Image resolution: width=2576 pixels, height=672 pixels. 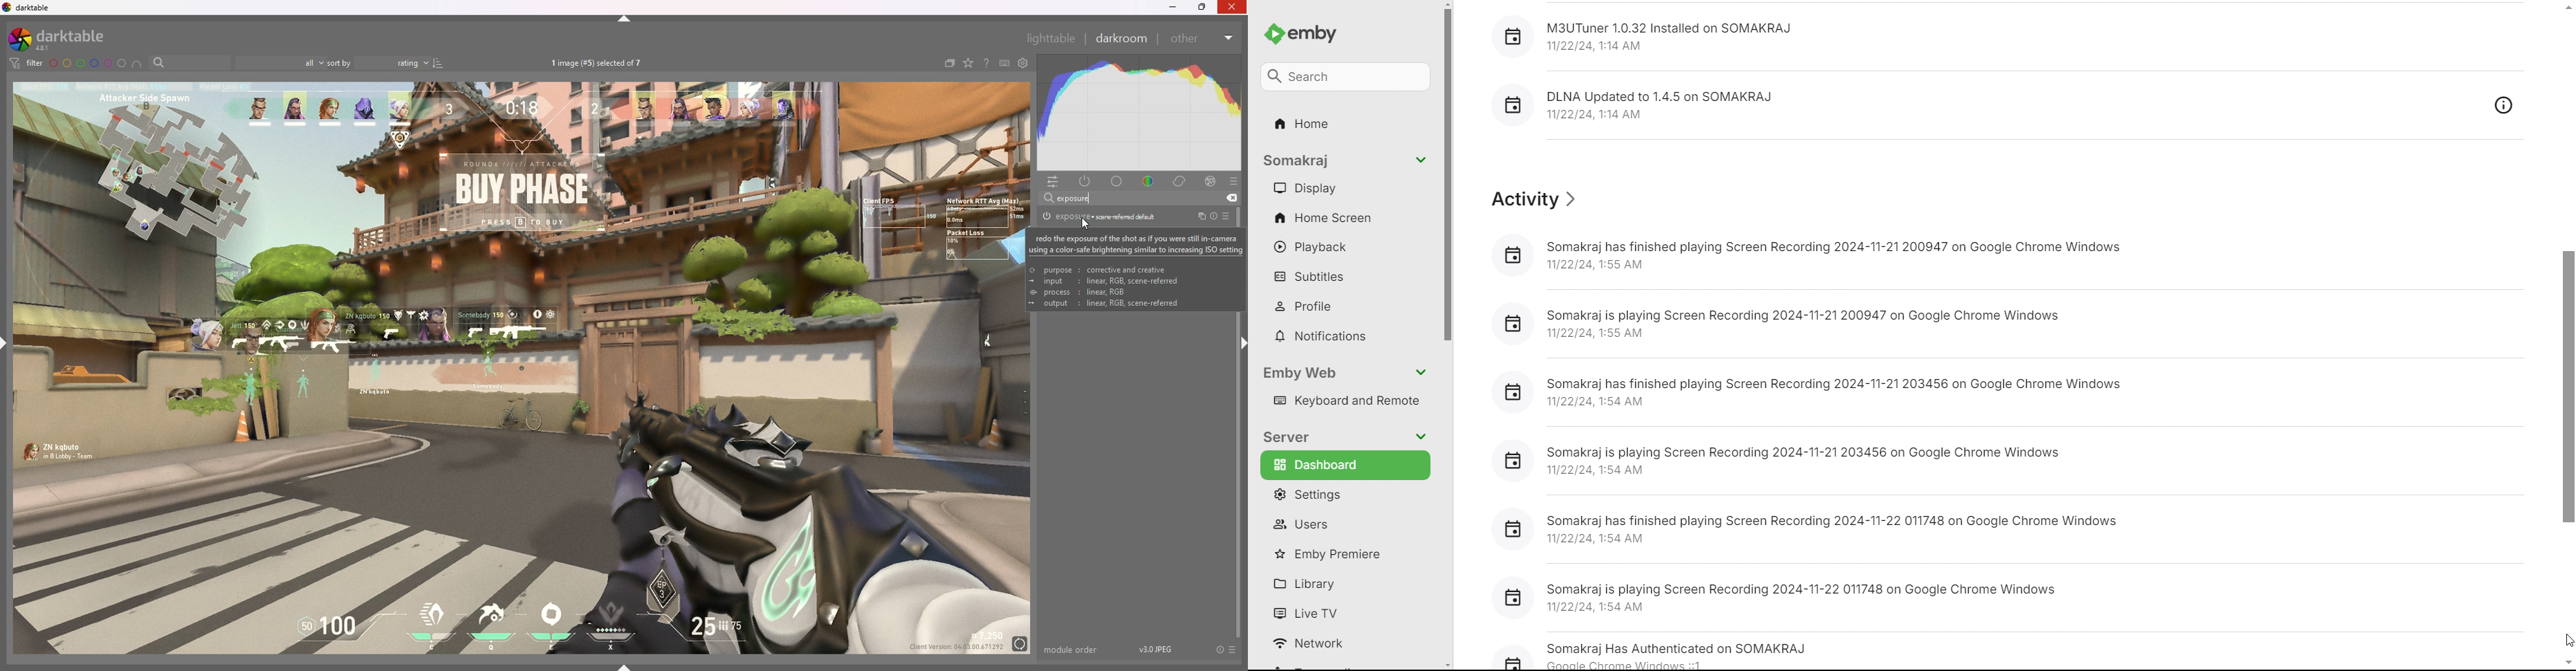 I want to click on presets, so click(x=1234, y=650).